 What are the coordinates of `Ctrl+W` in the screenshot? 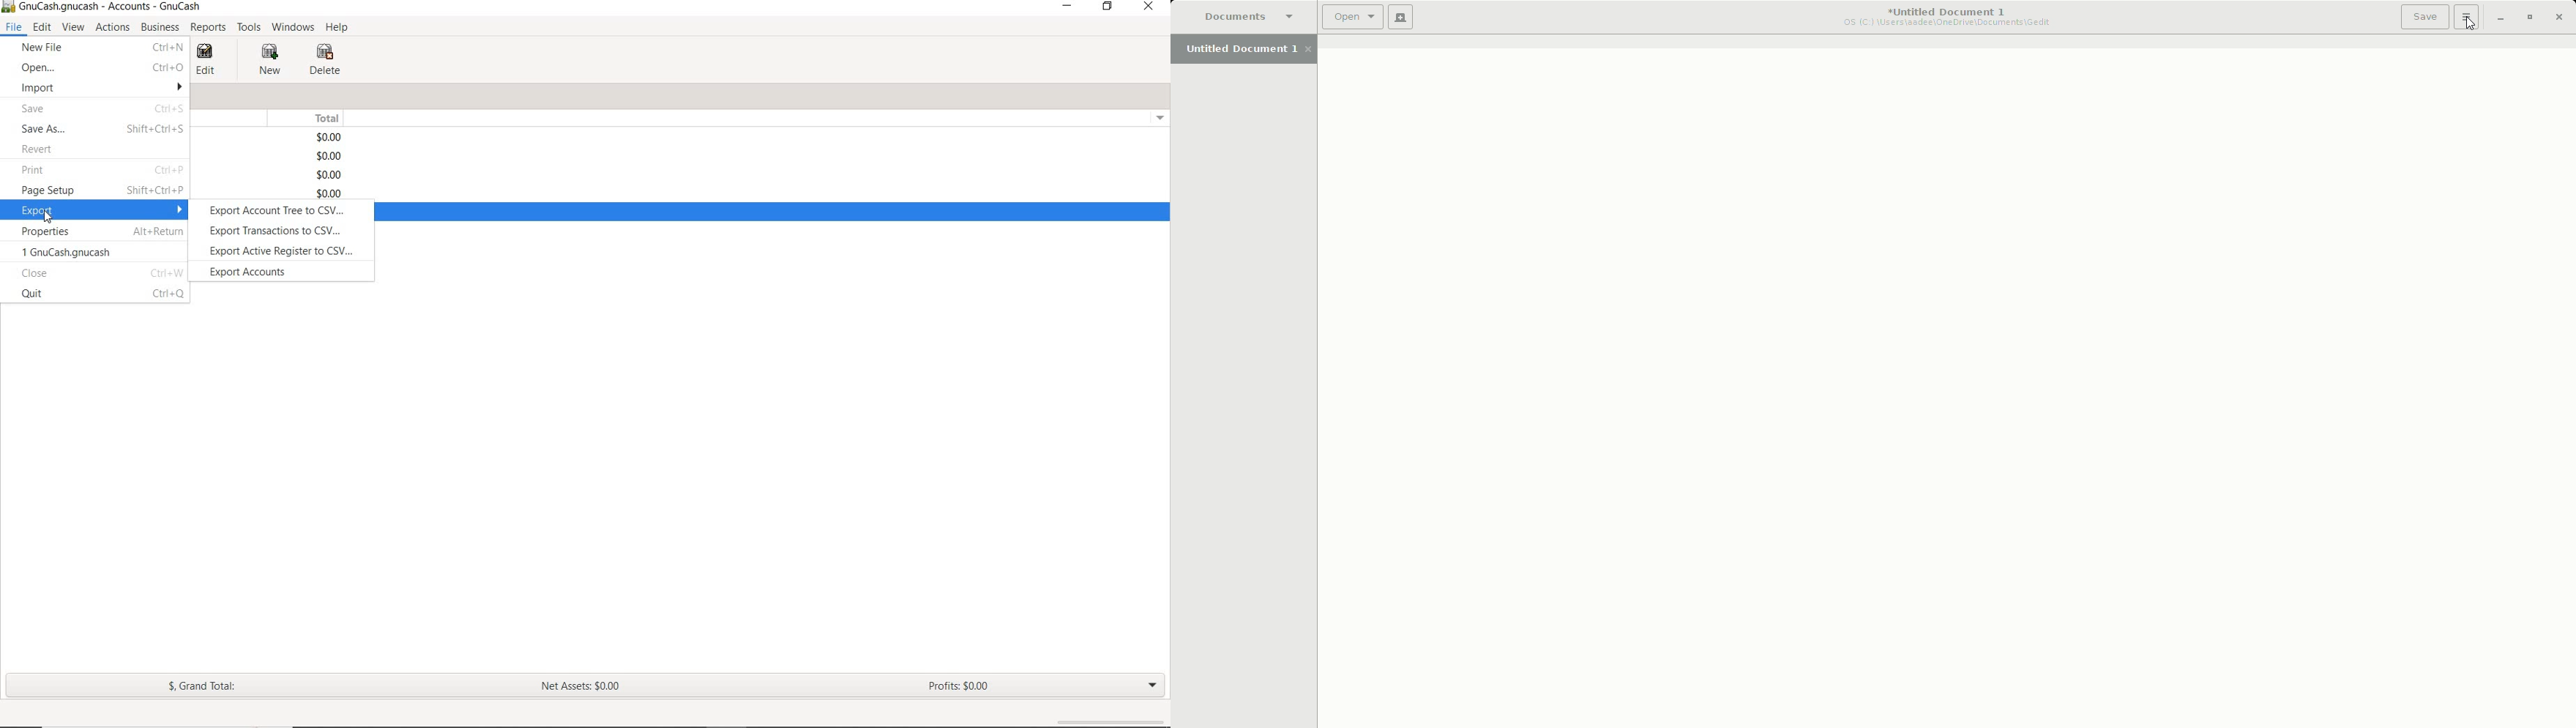 It's located at (165, 273).